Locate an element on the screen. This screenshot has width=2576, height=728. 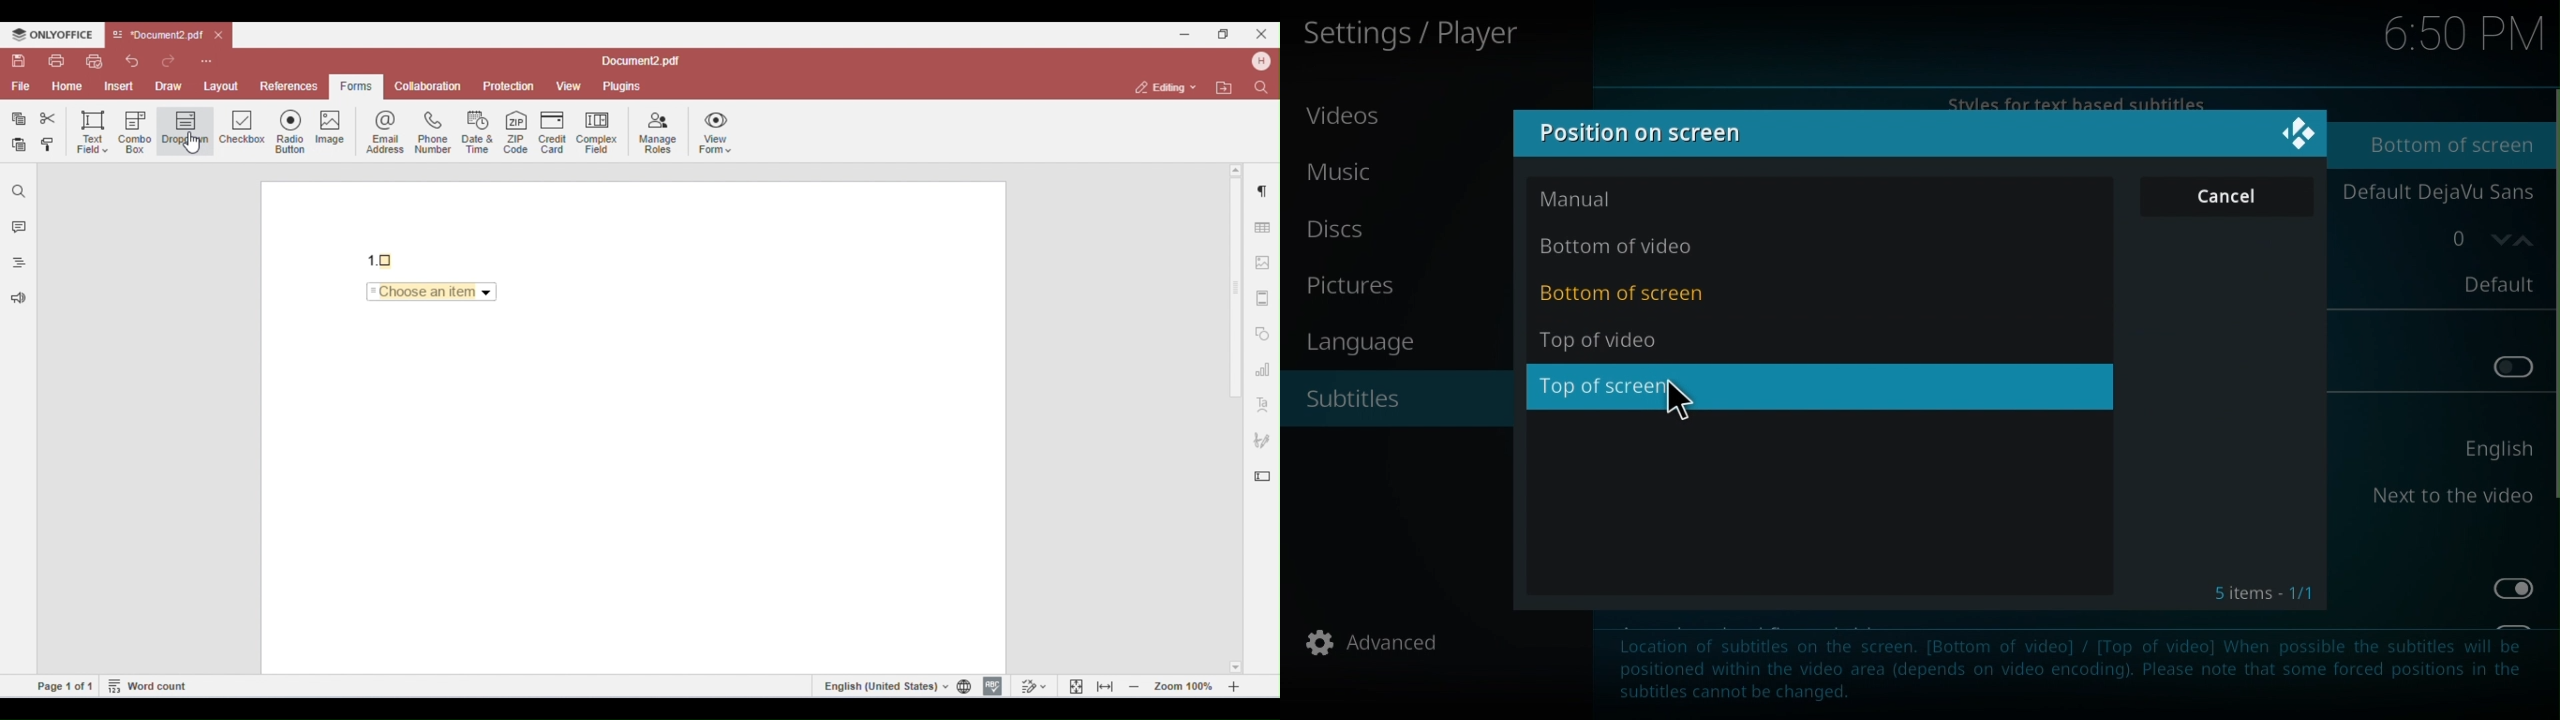
Language is located at coordinates (1367, 345).